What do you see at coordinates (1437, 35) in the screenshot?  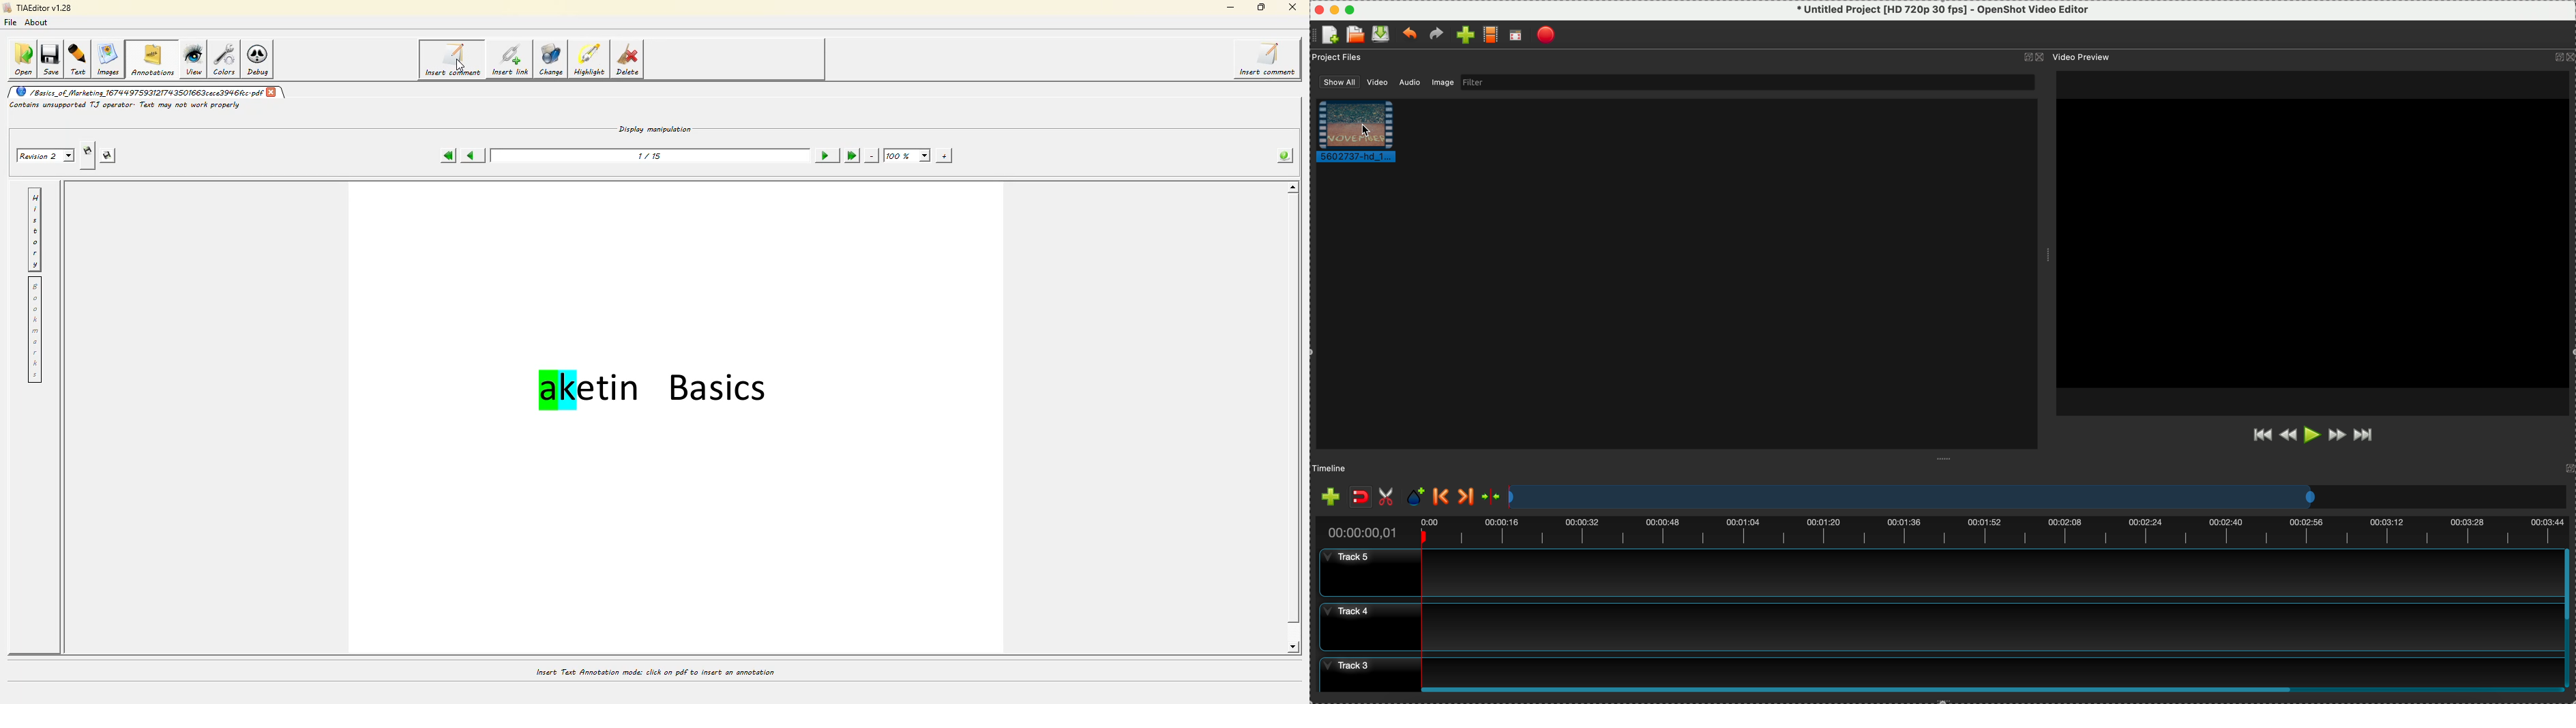 I see `redo` at bounding box center [1437, 35].